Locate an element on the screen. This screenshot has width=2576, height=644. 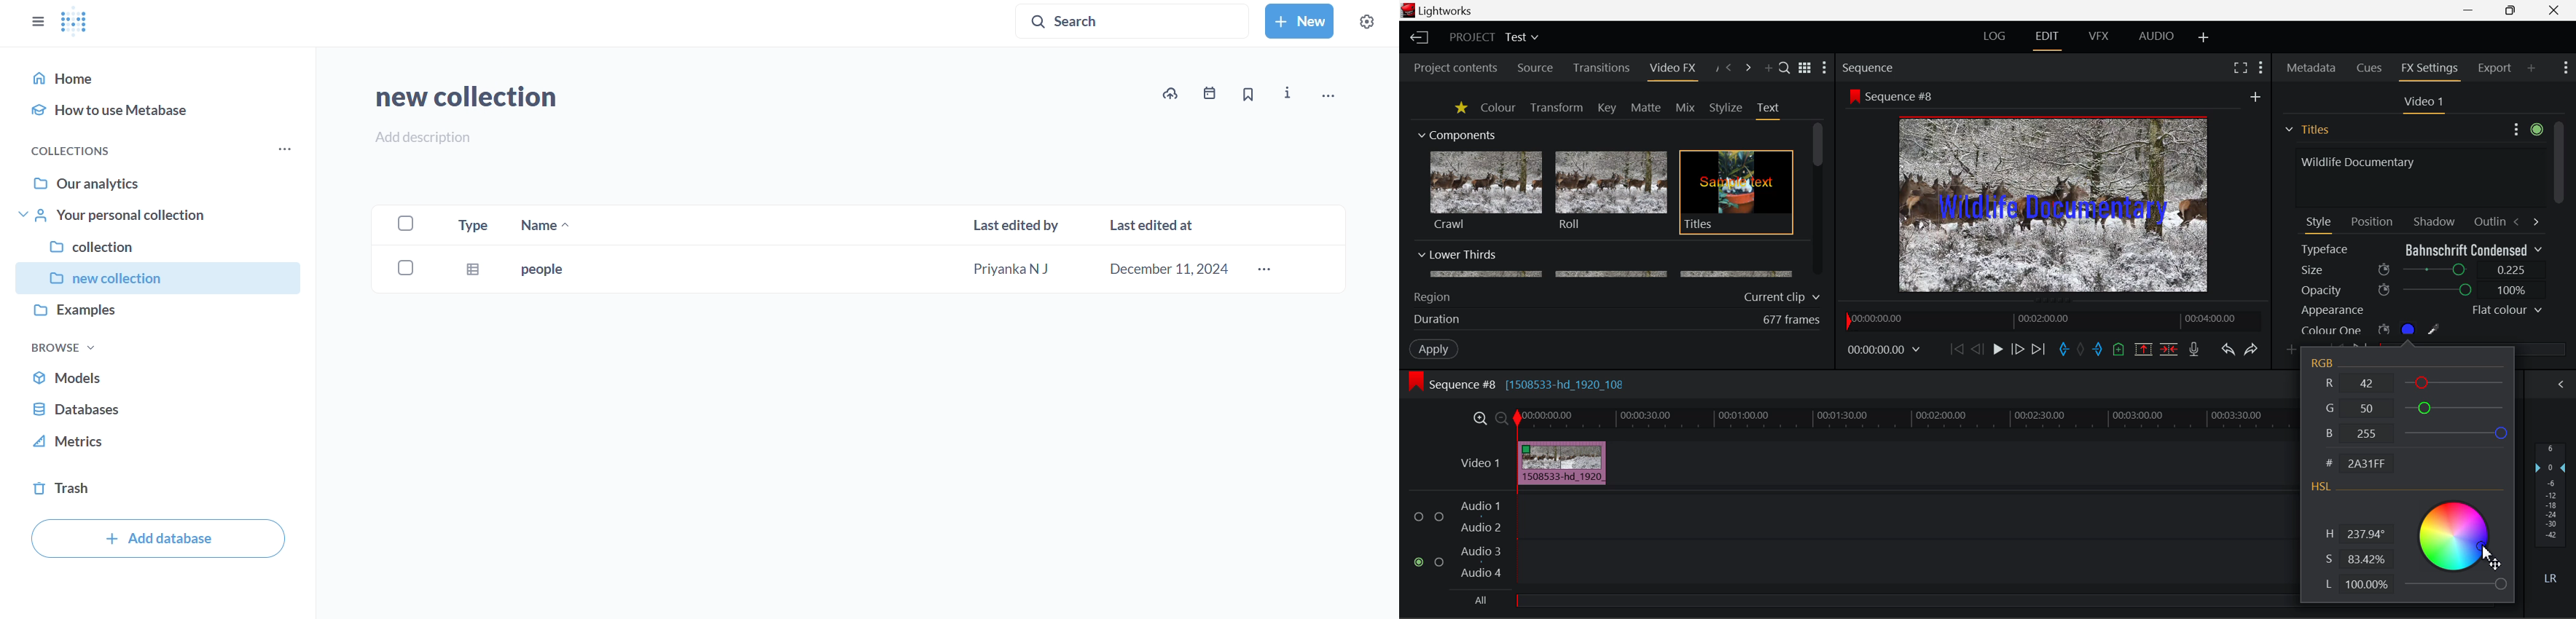
Record Voiceover is located at coordinates (2195, 352).